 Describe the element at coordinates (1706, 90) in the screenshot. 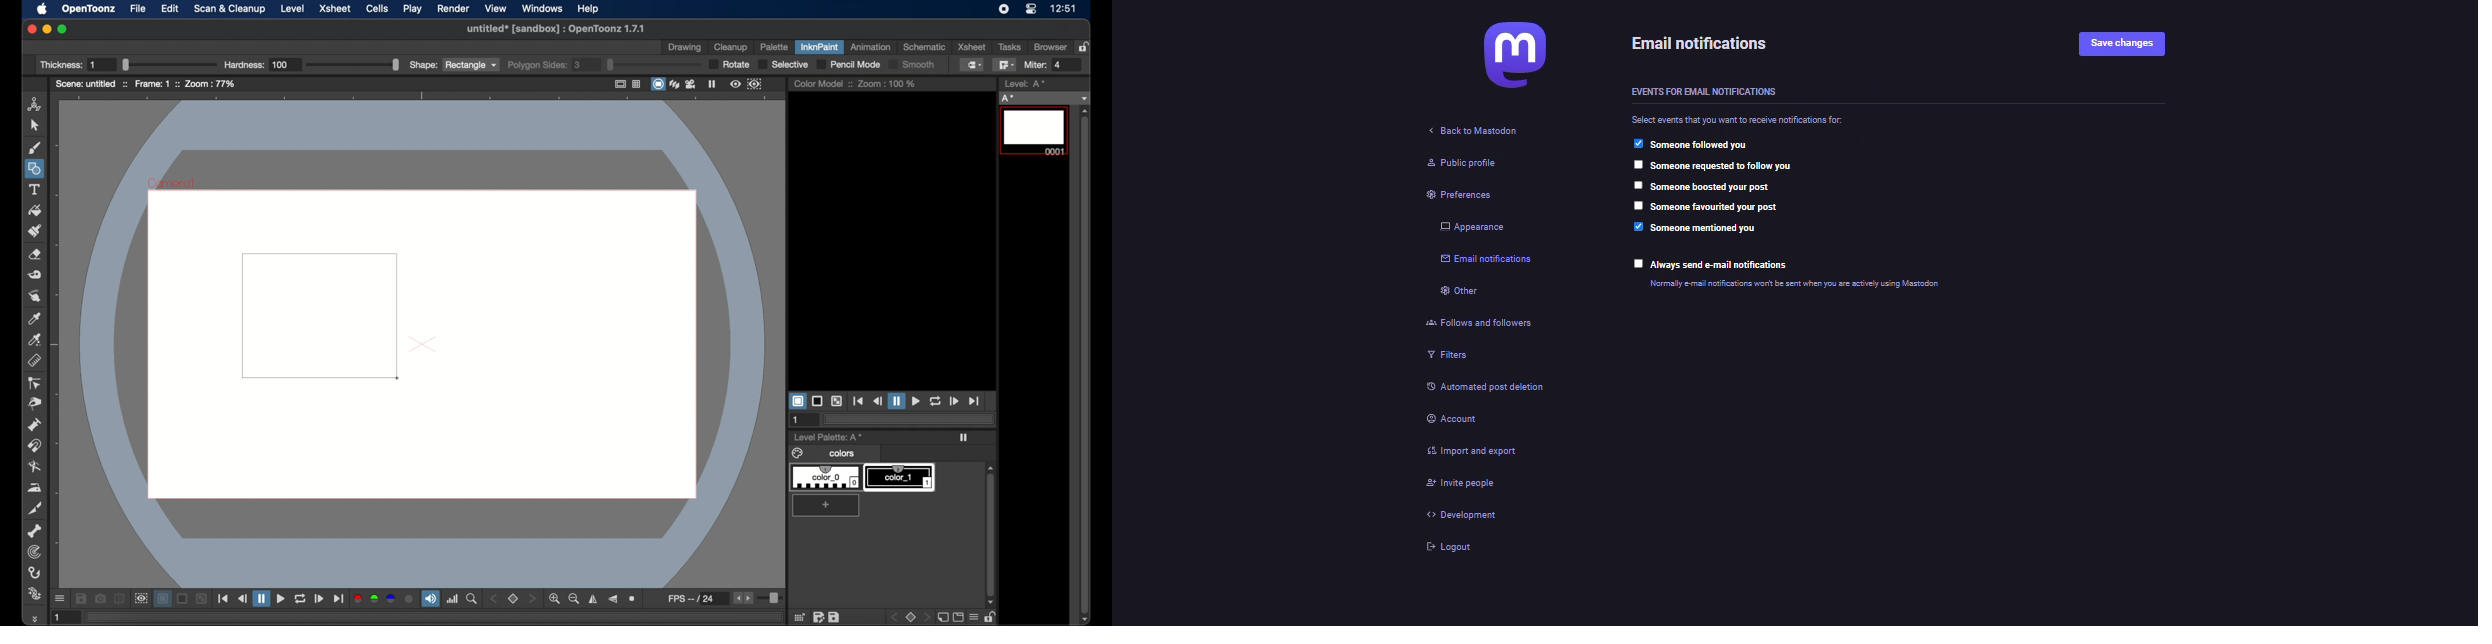

I see `events` at that location.